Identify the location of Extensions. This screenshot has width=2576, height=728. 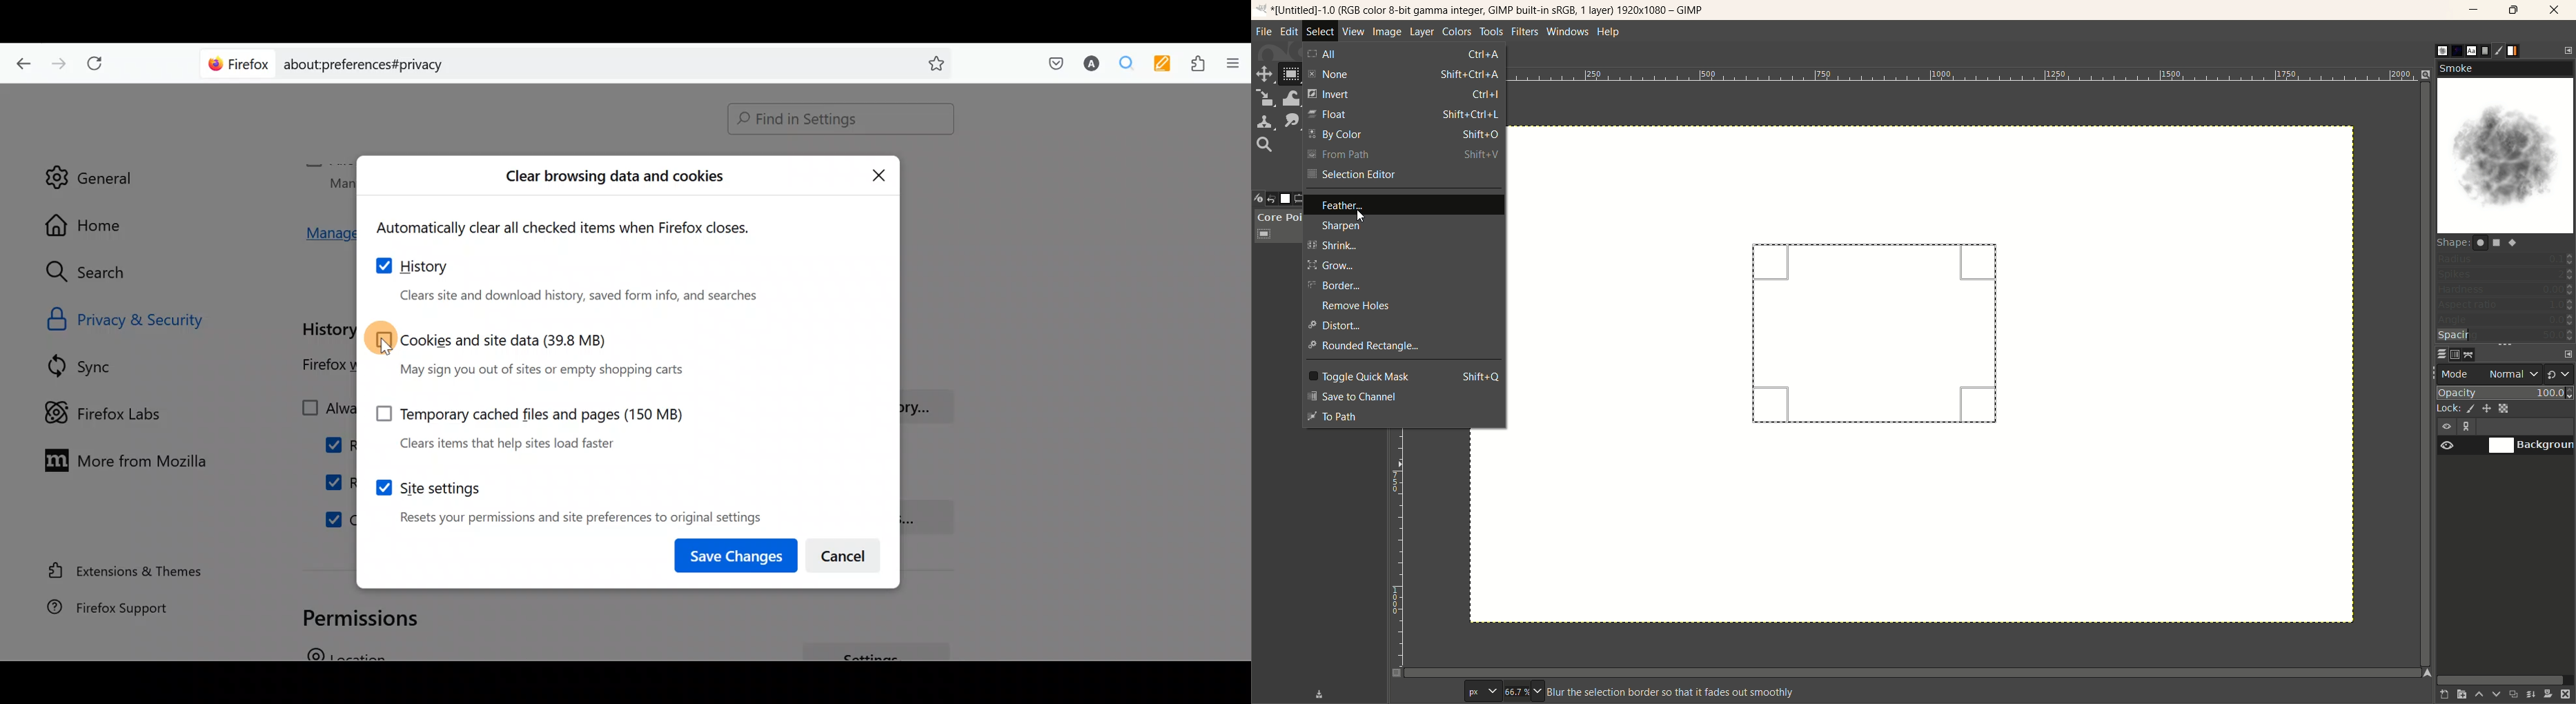
(1195, 64).